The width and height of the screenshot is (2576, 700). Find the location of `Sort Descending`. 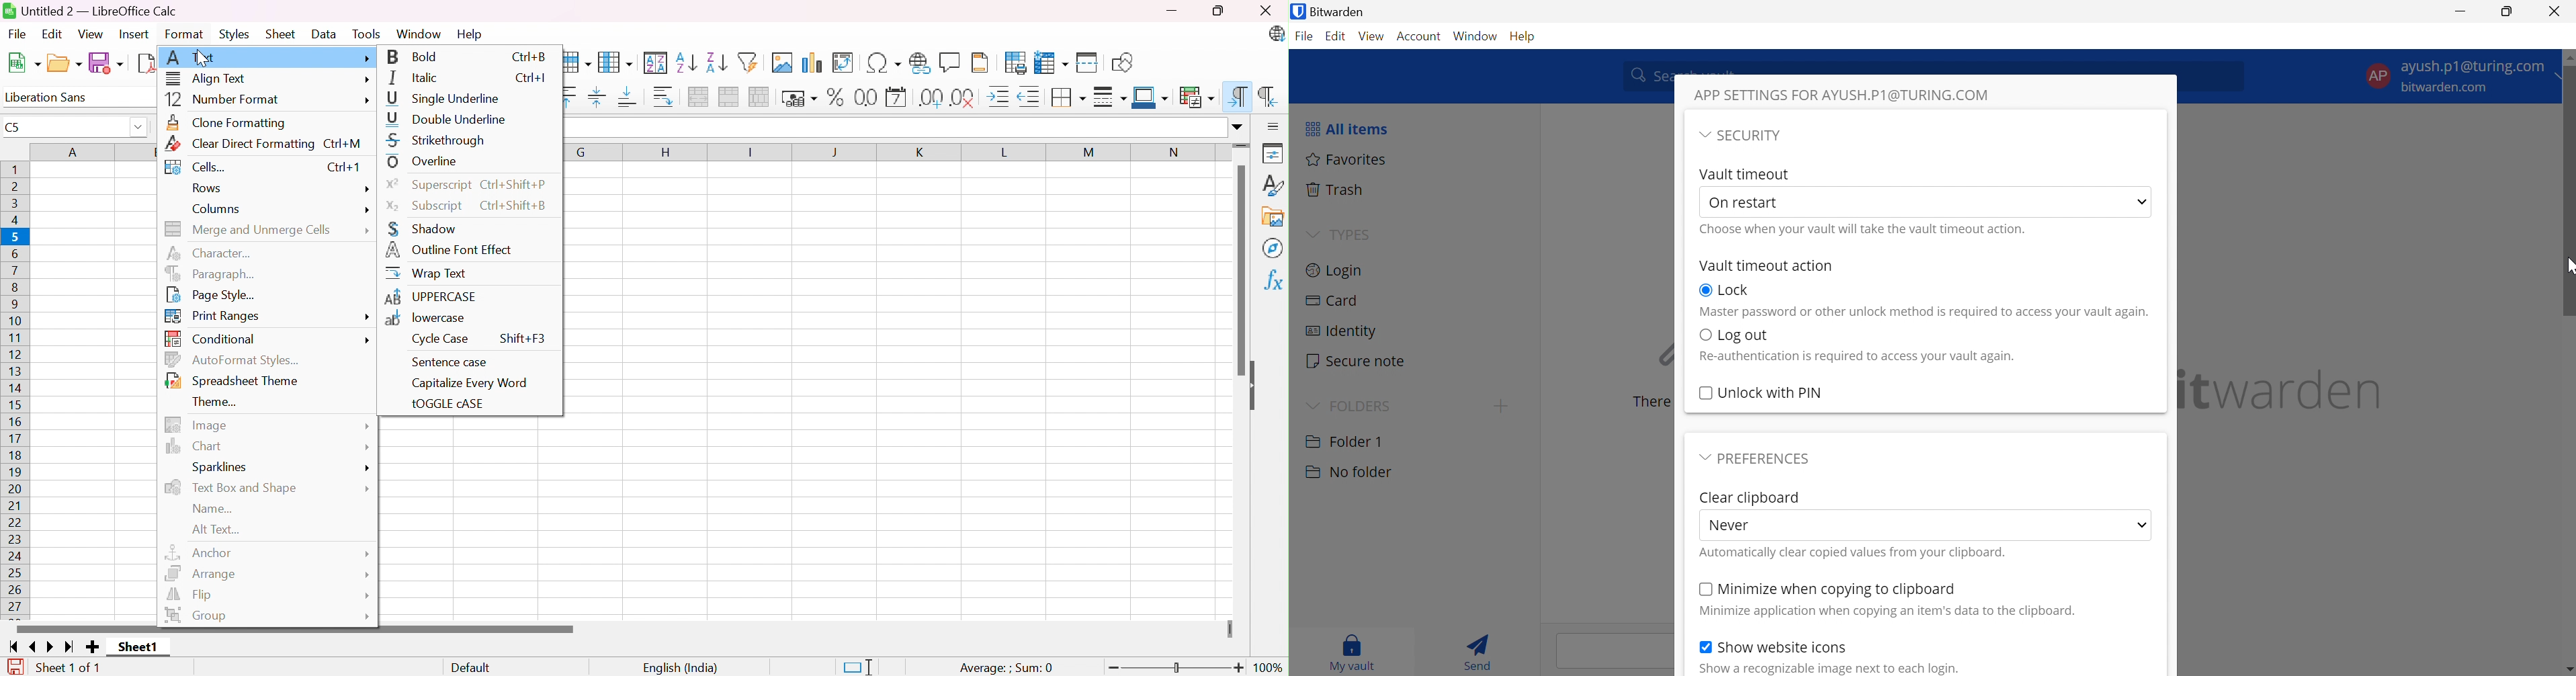

Sort Descending is located at coordinates (718, 61).